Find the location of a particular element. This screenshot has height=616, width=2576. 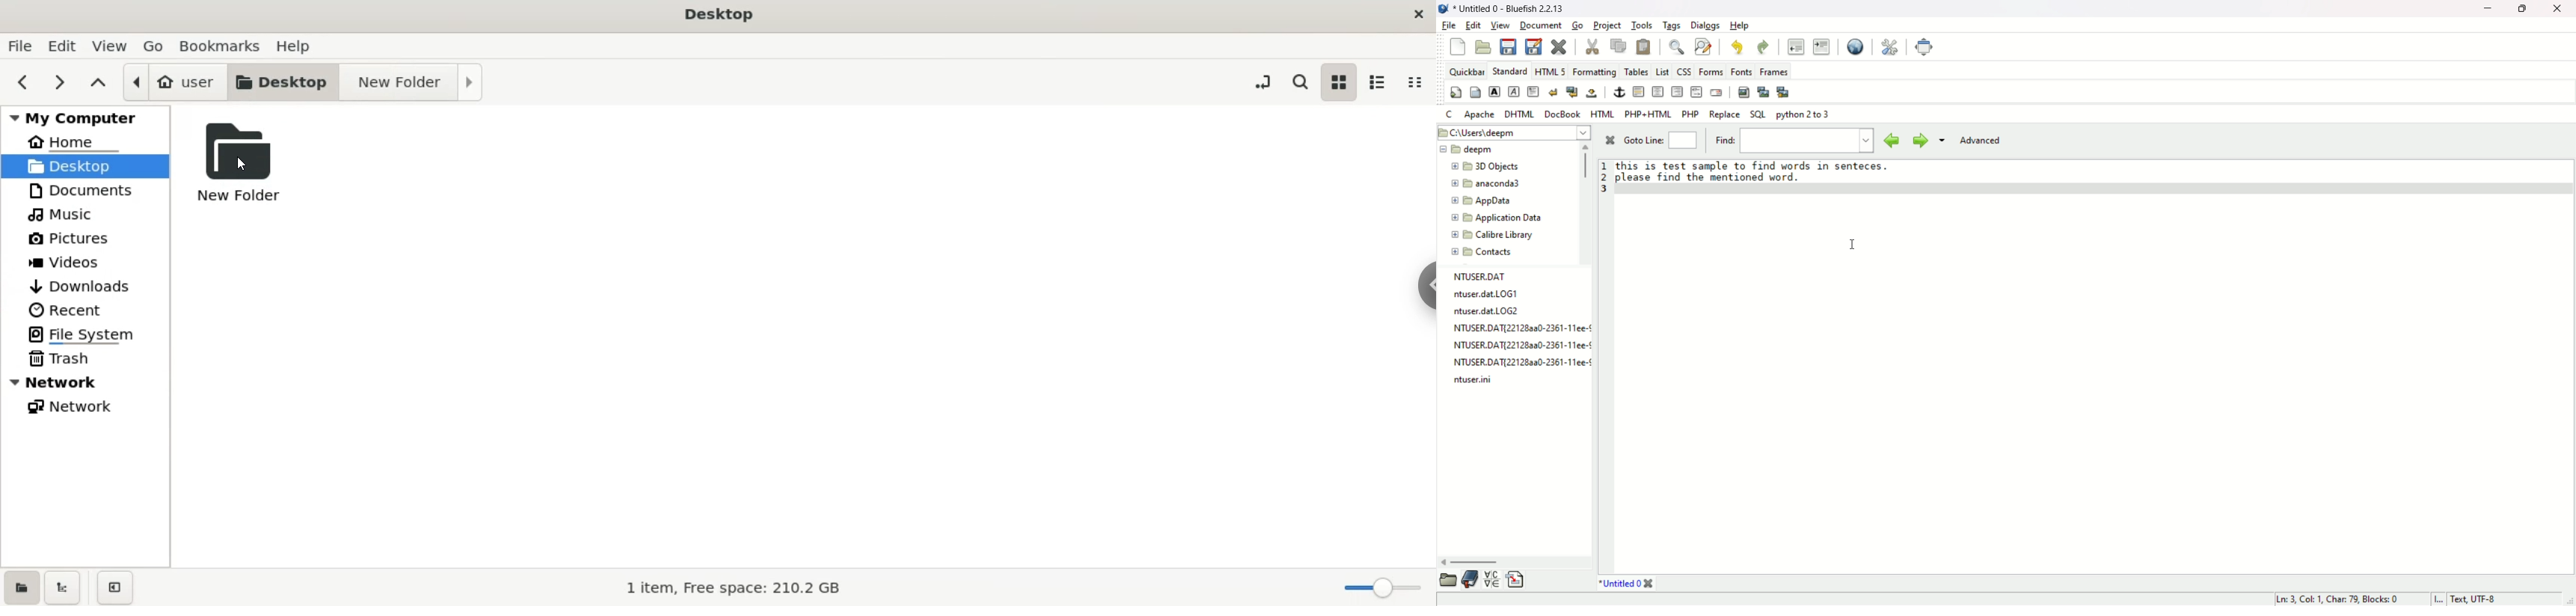

horizontal scroll bar is located at coordinates (1476, 563).